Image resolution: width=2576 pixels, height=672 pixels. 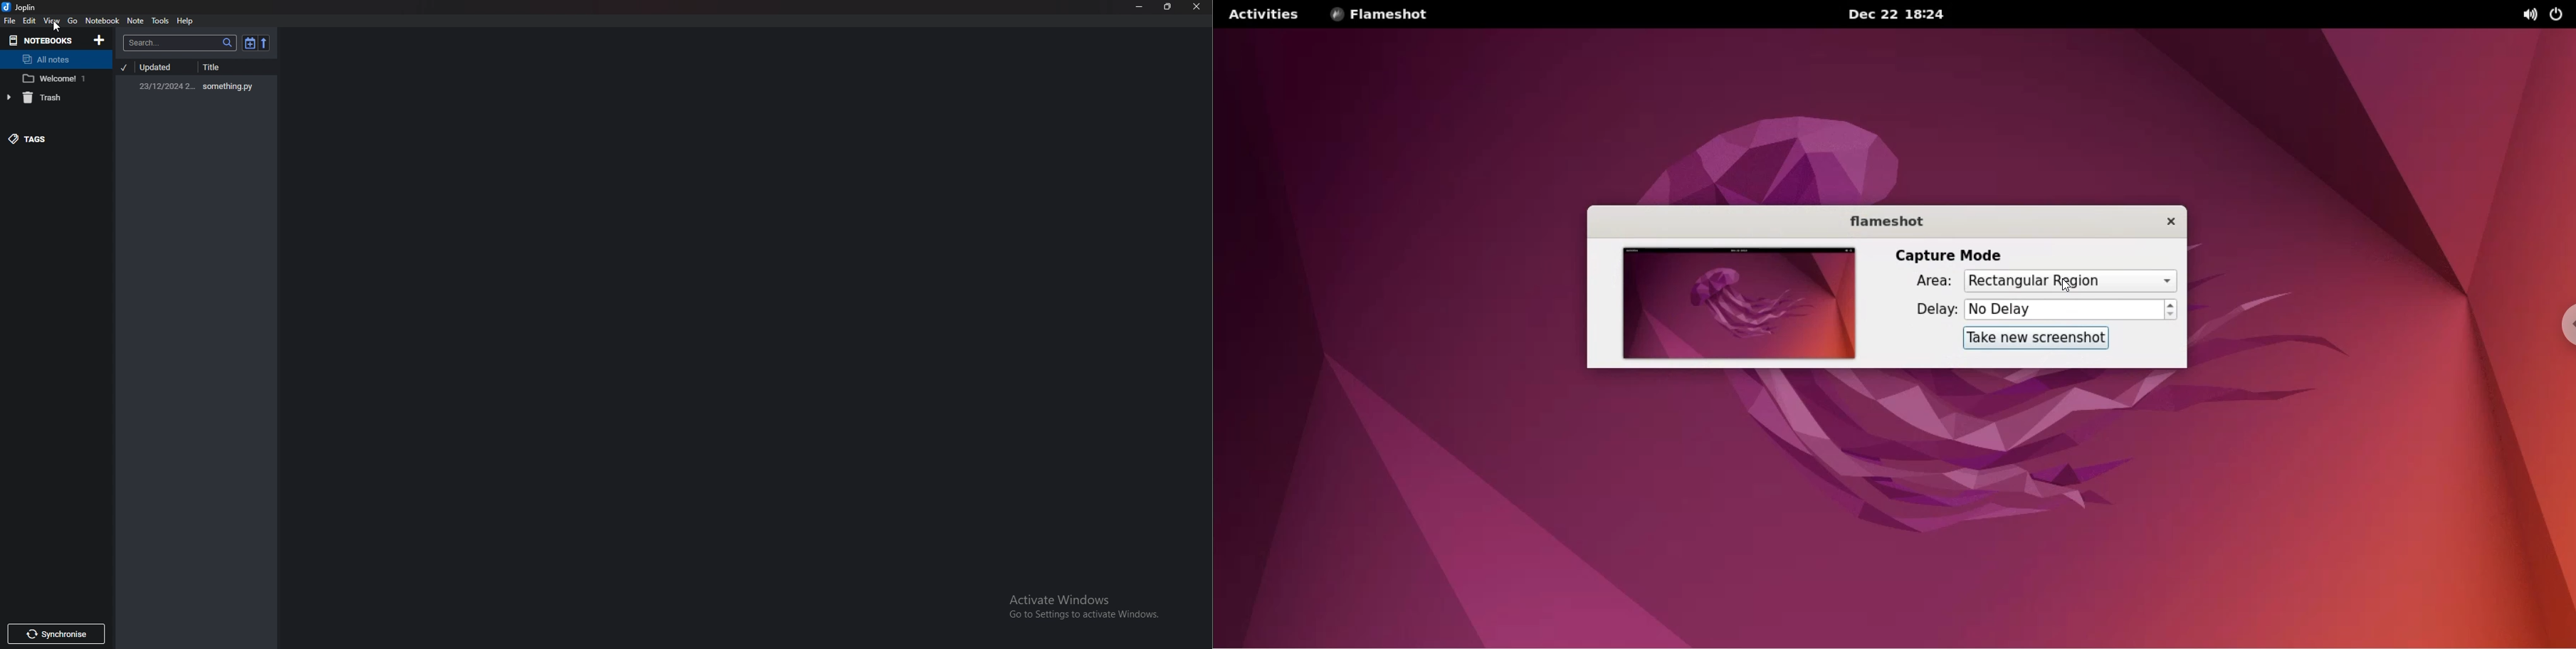 What do you see at coordinates (1087, 609) in the screenshot?
I see `activate windows` at bounding box center [1087, 609].